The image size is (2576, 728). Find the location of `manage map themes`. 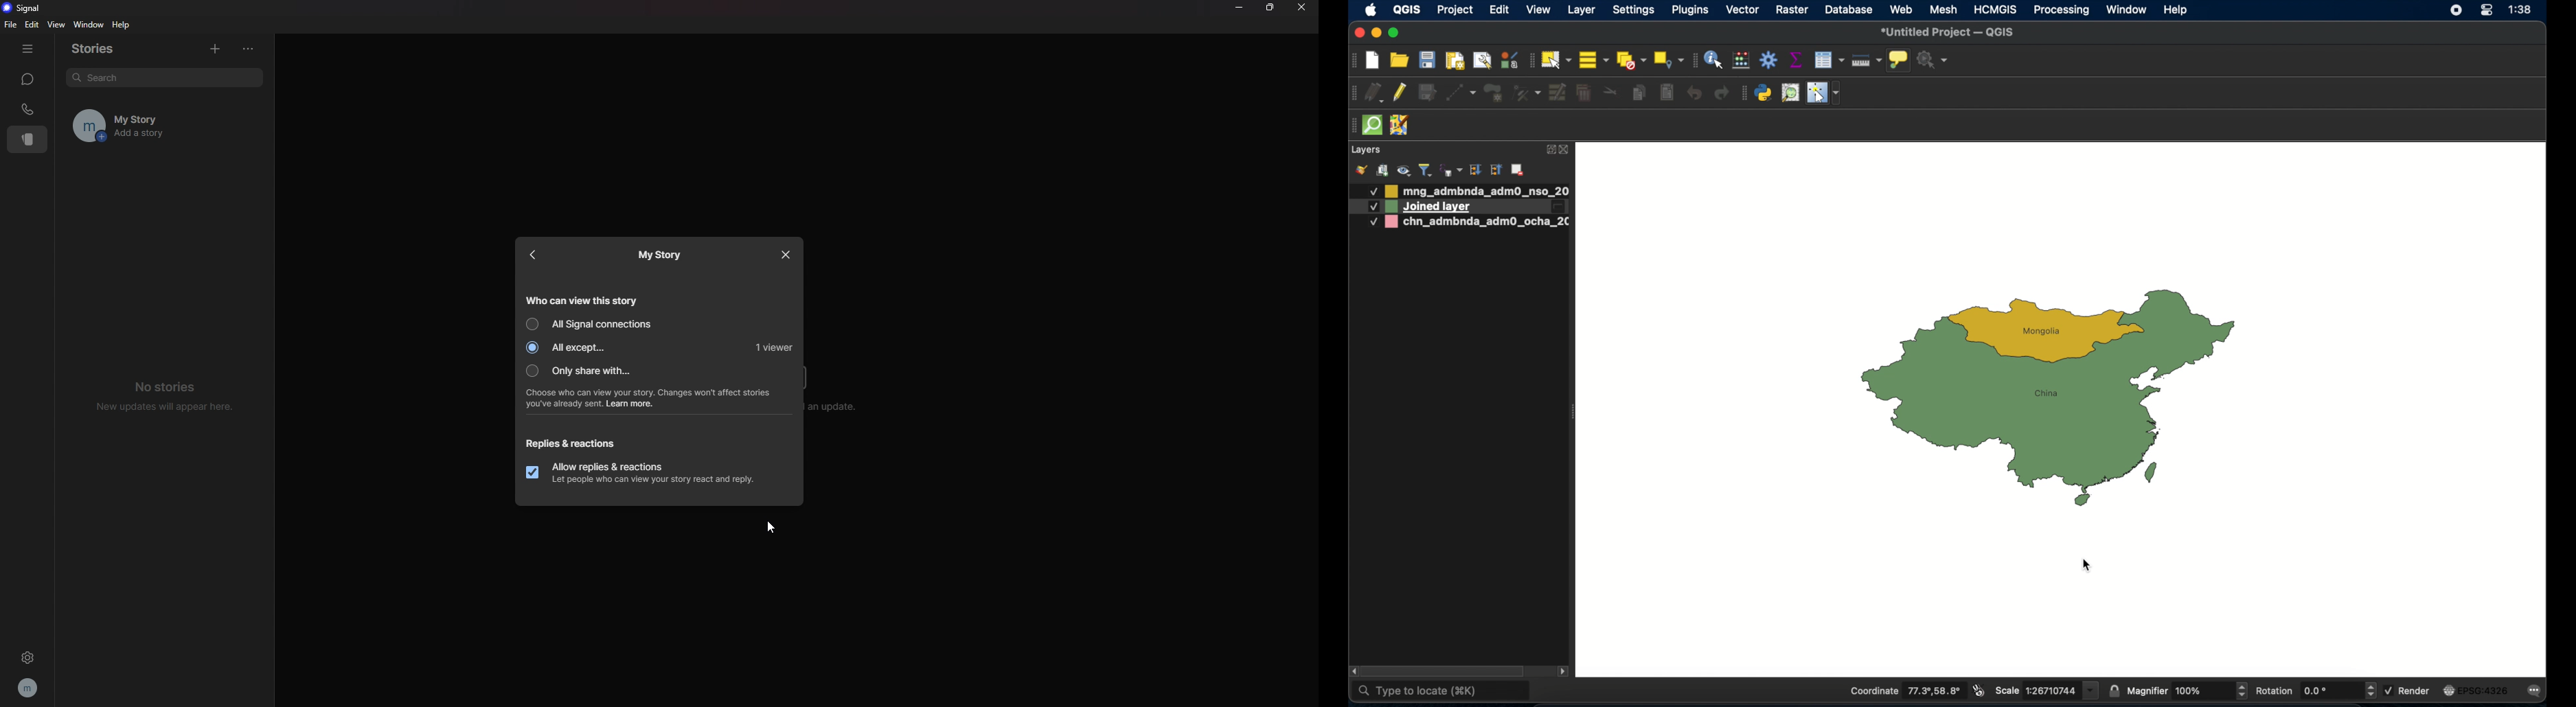

manage map themes is located at coordinates (1403, 170).